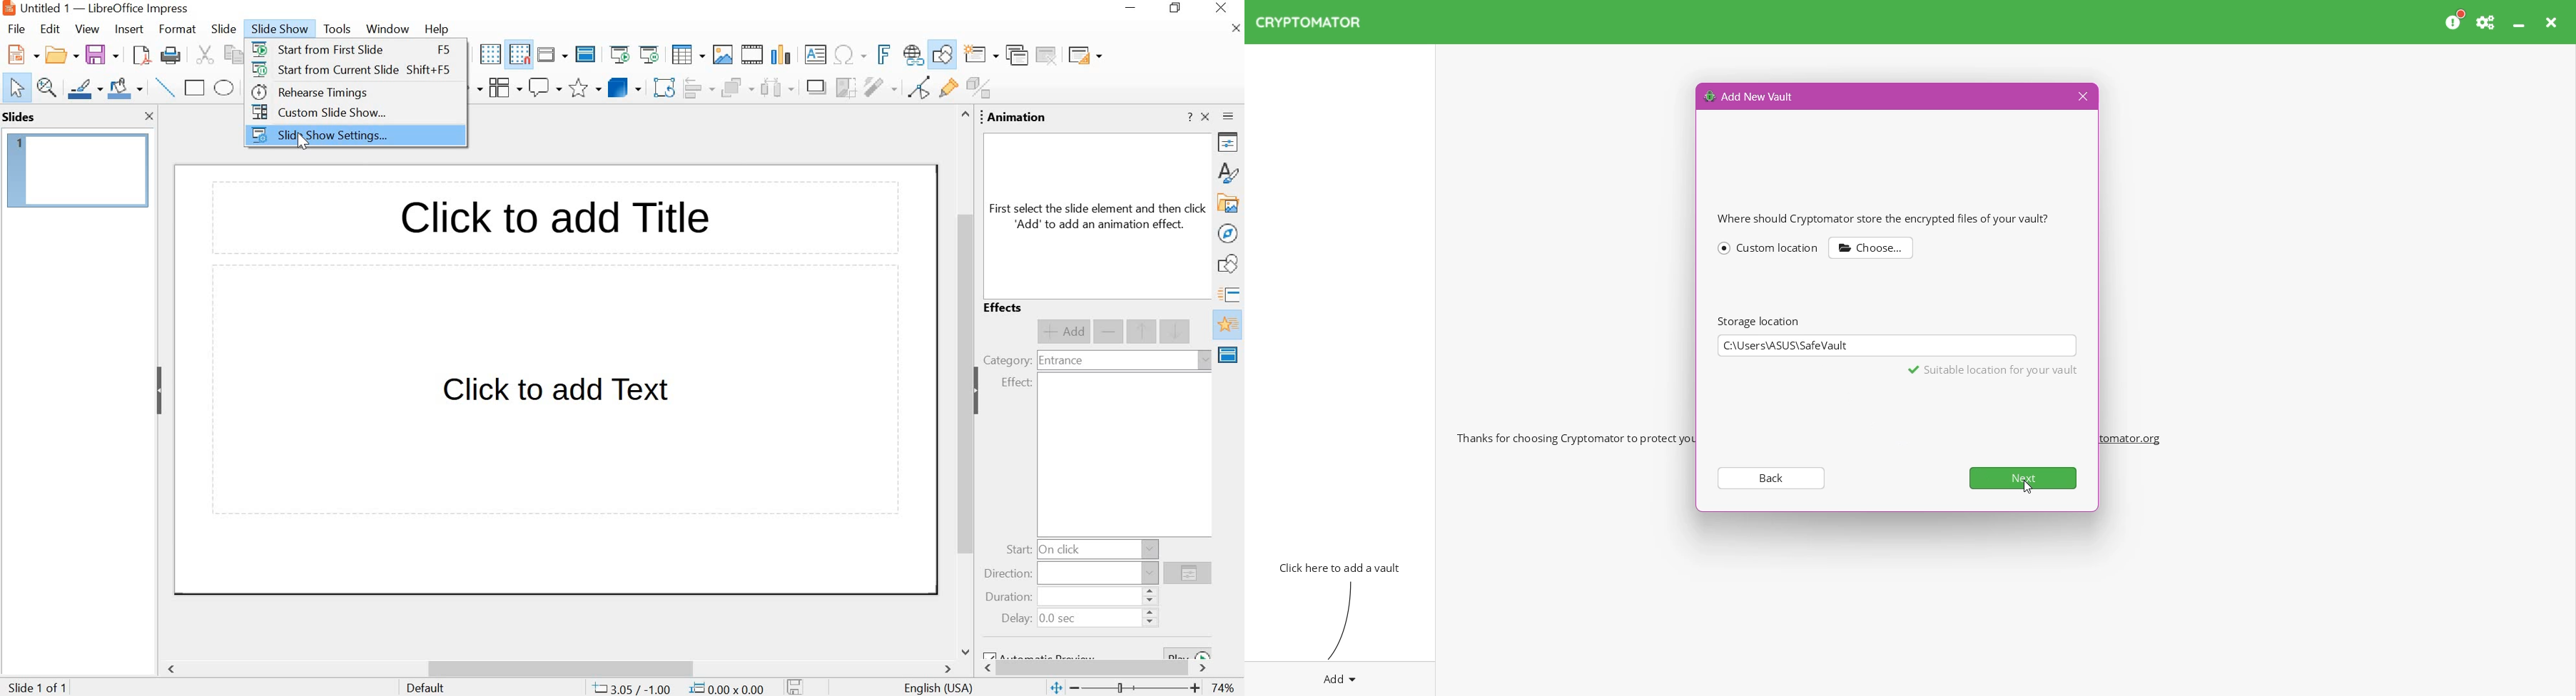  I want to click on add, so click(1063, 332).